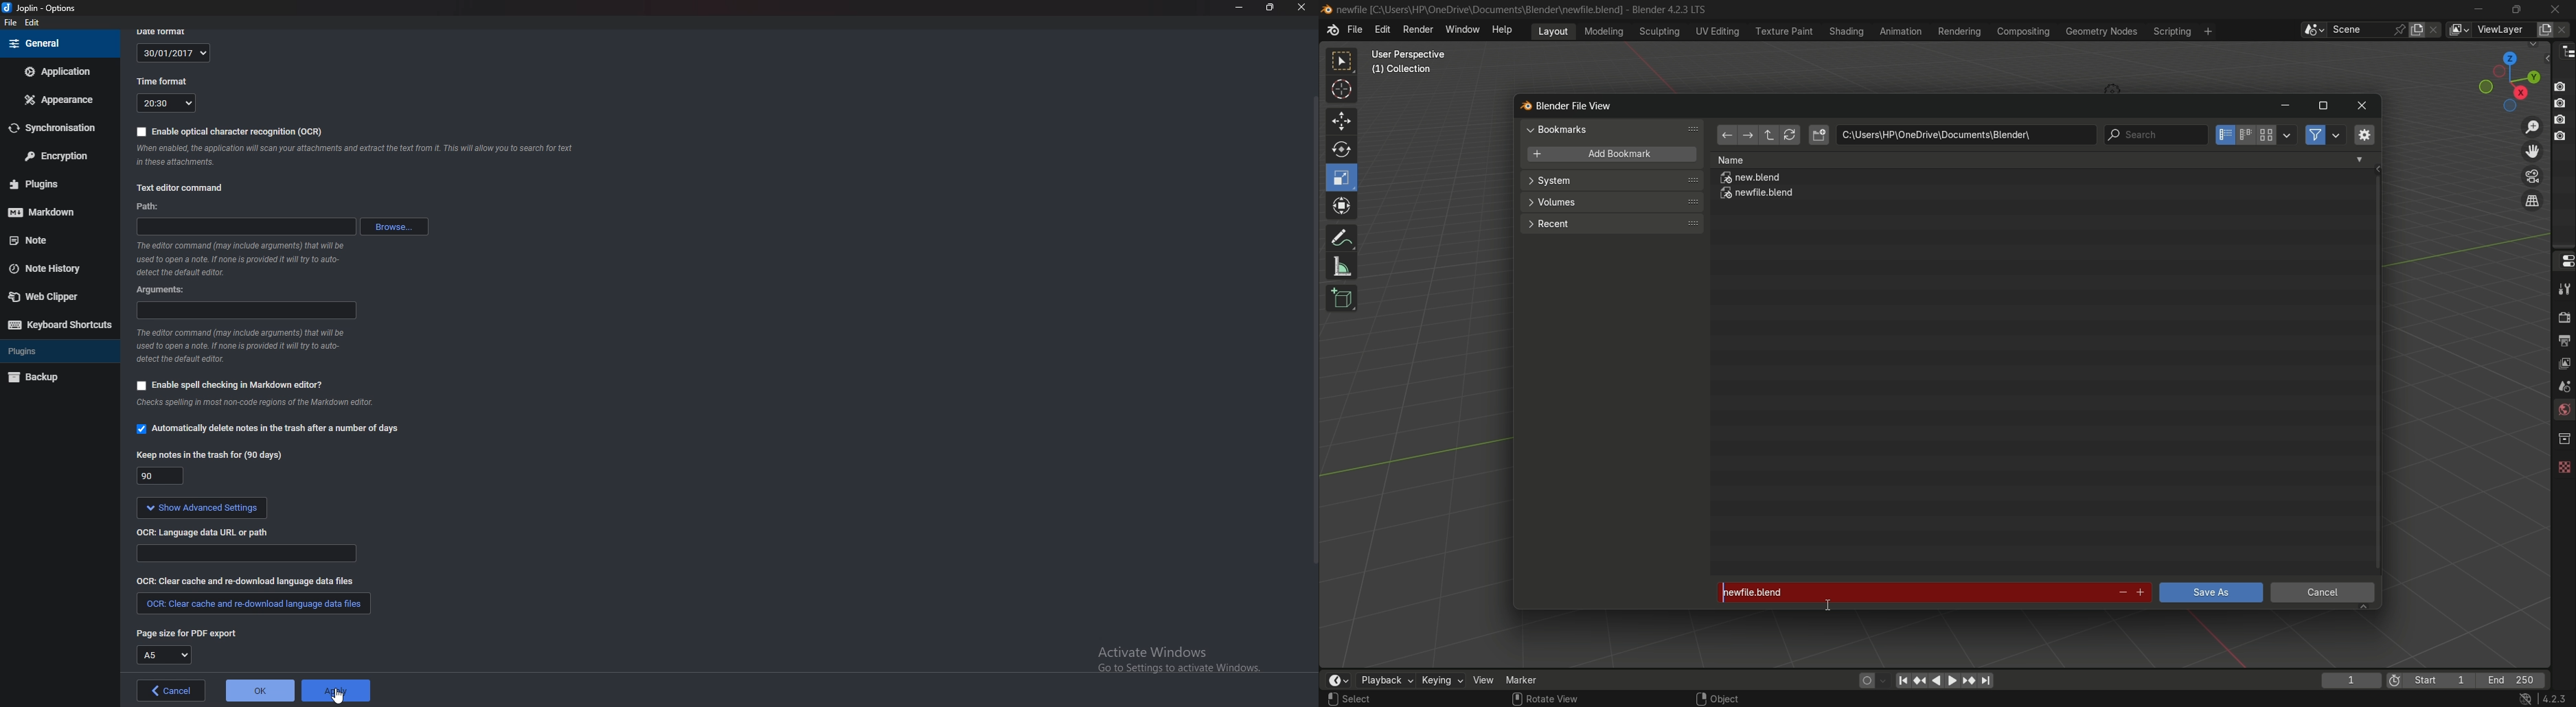 The height and width of the screenshot is (728, 2576). Describe the element at coordinates (244, 581) in the screenshot. I see `clear cache and redownload language data` at that location.